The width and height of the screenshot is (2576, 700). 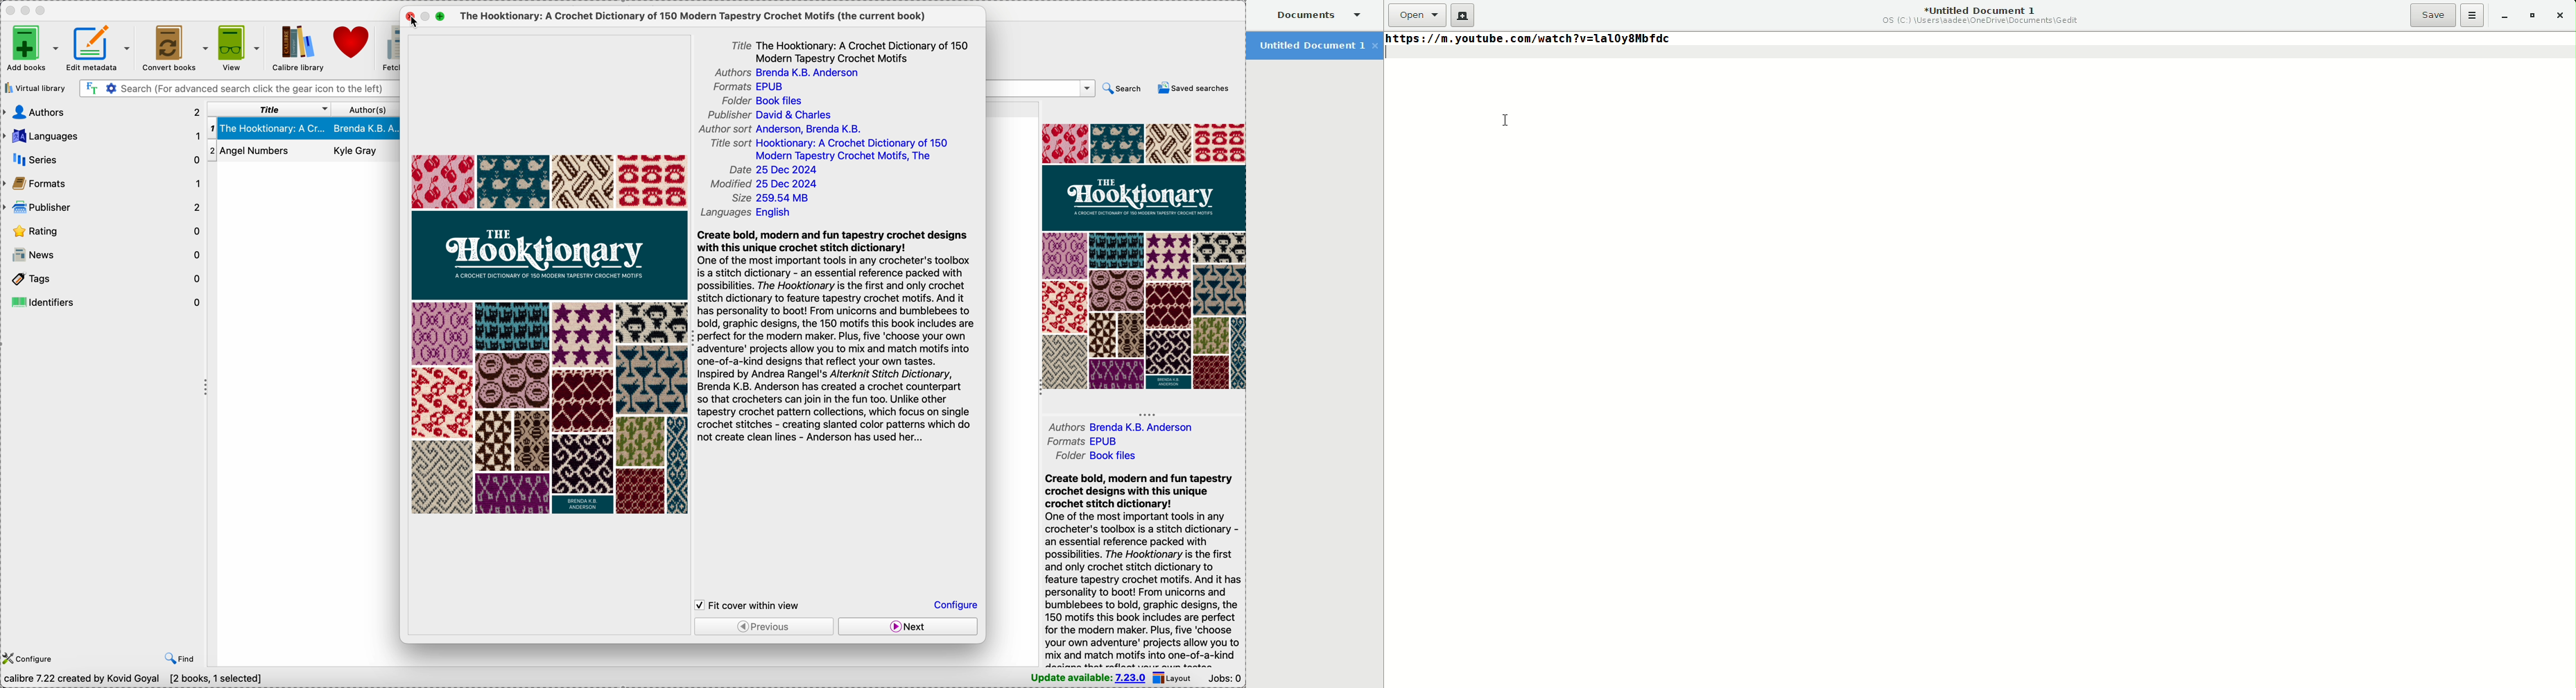 I want to click on The Hooktionary book, so click(x=304, y=128).